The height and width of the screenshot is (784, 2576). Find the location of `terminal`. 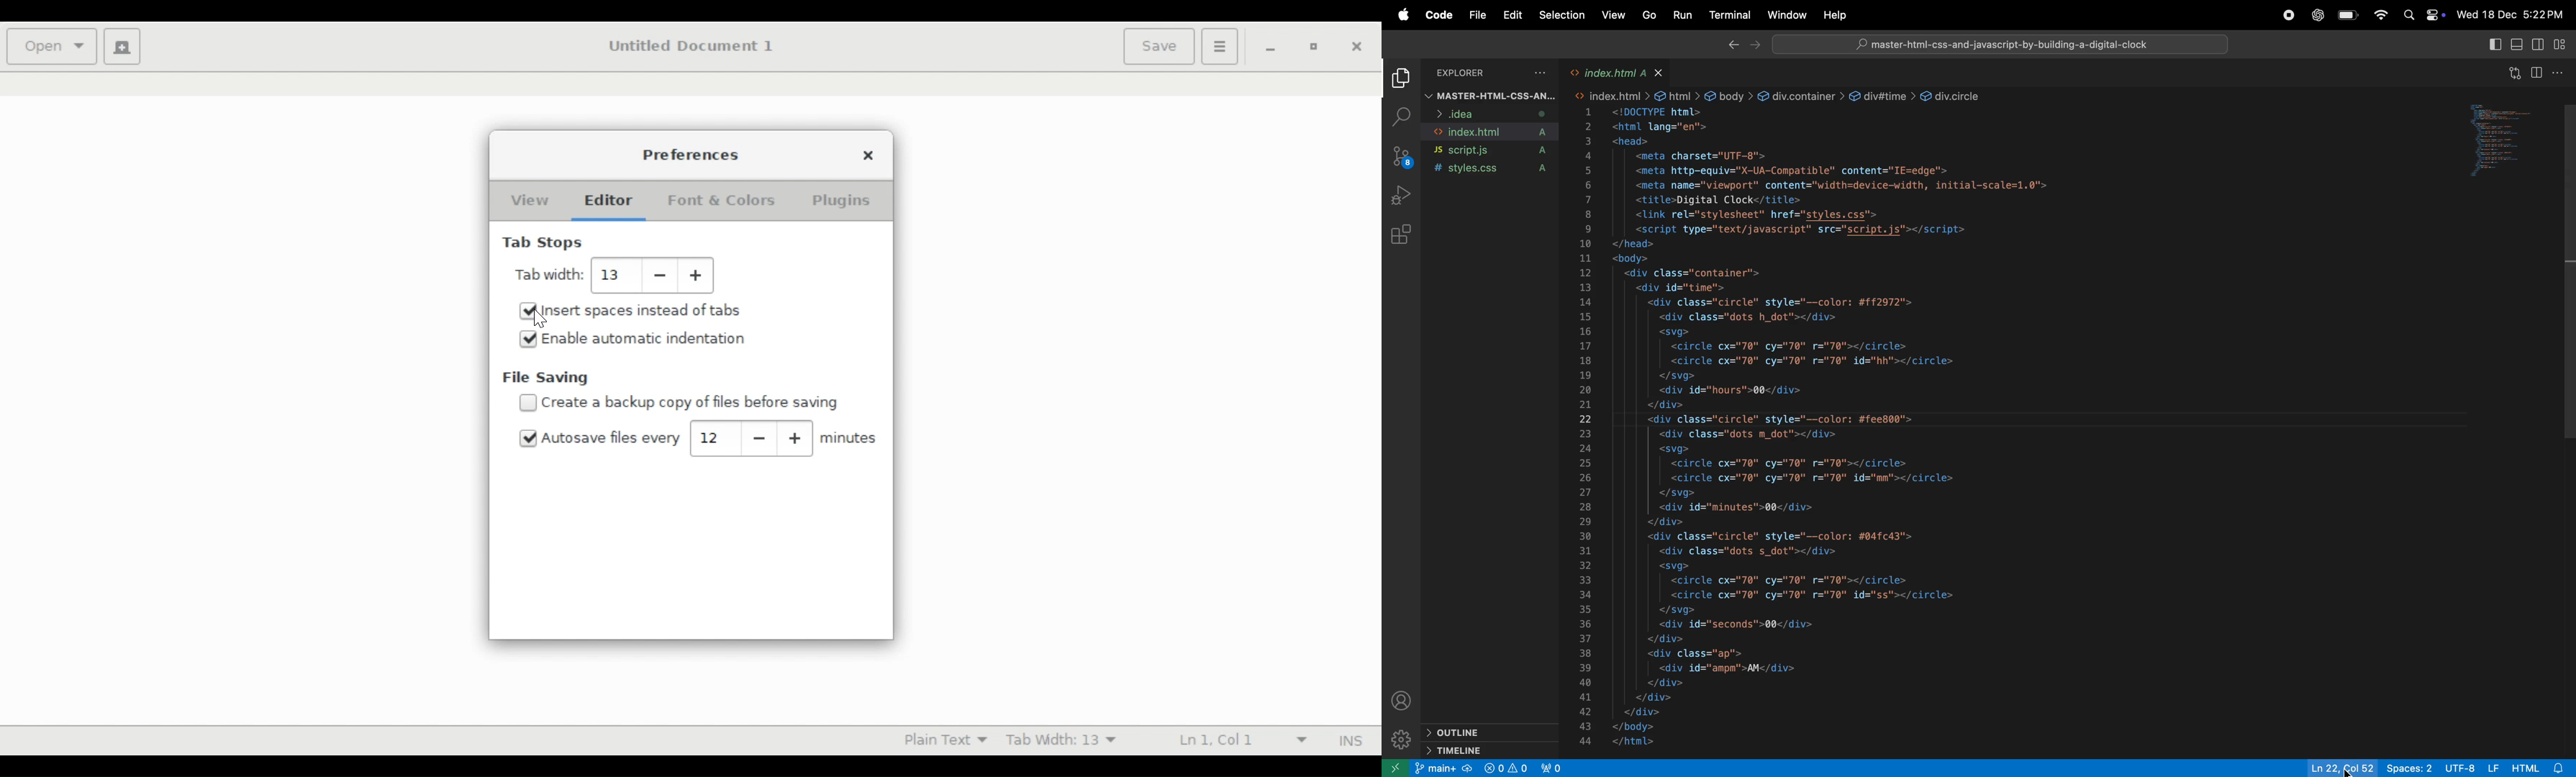

terminal is located at coordinates (1729, 17).